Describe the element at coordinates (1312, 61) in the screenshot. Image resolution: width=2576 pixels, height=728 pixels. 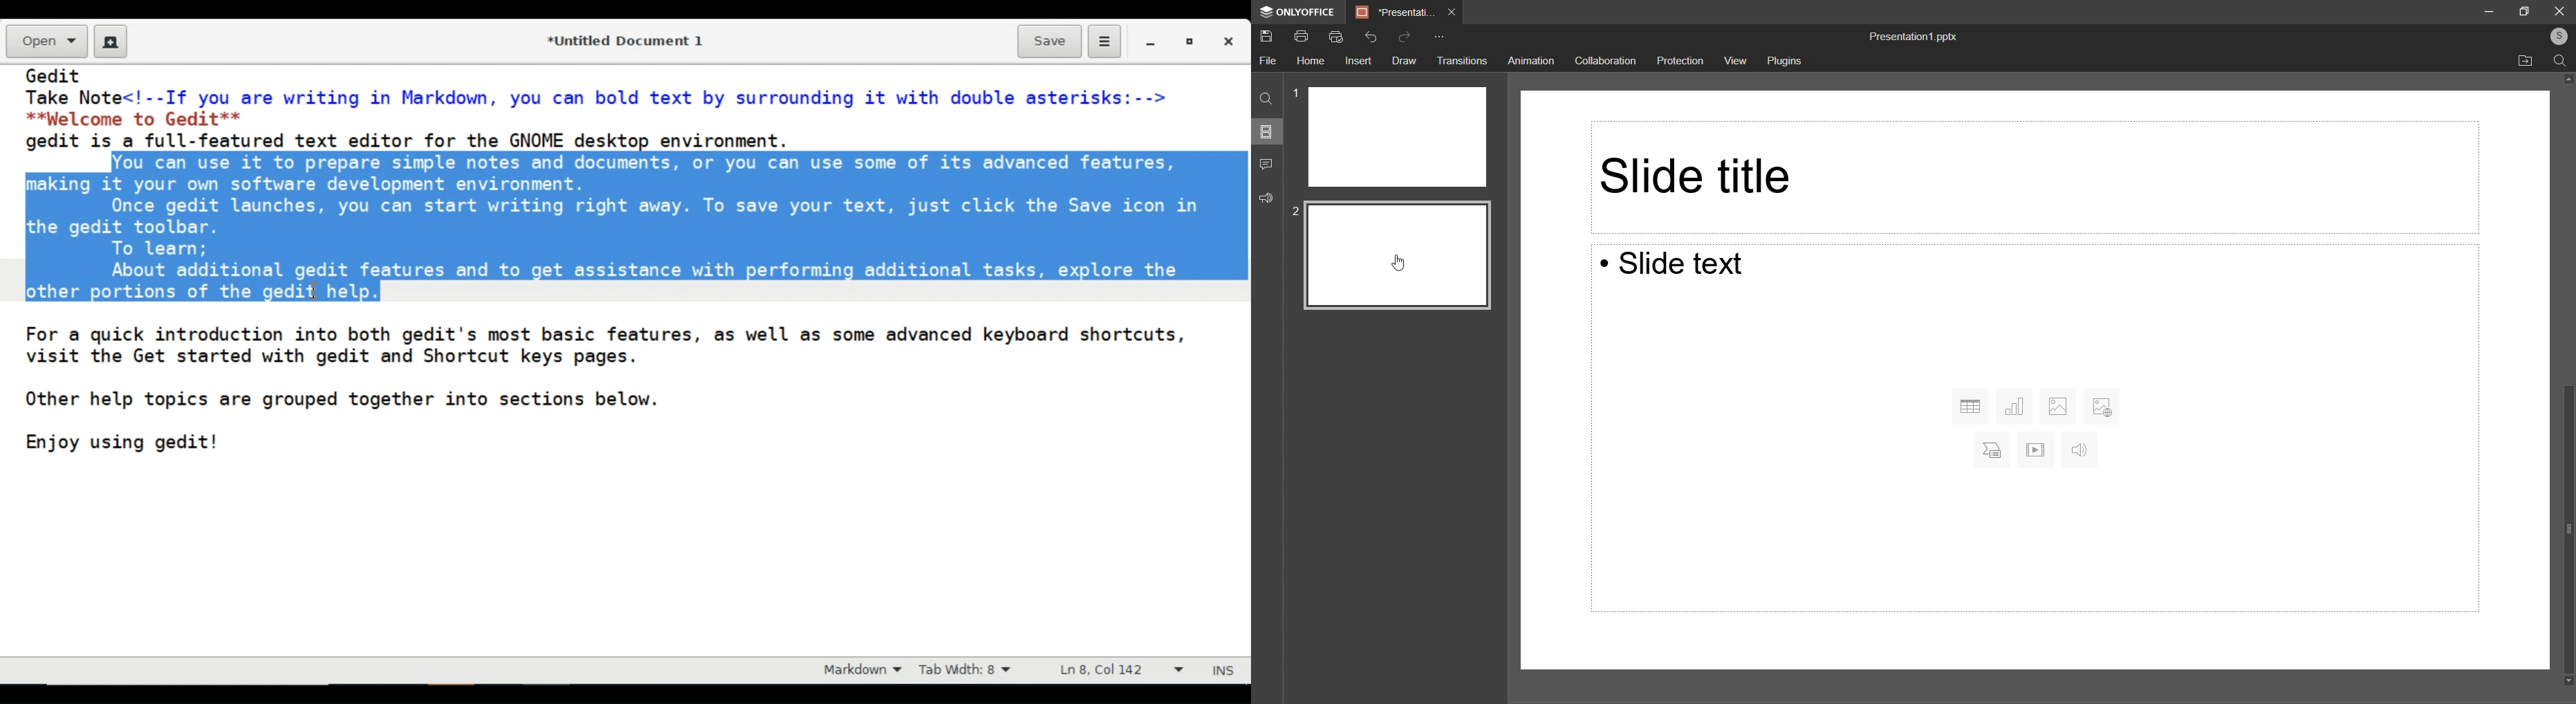
I see `Home` at that location.